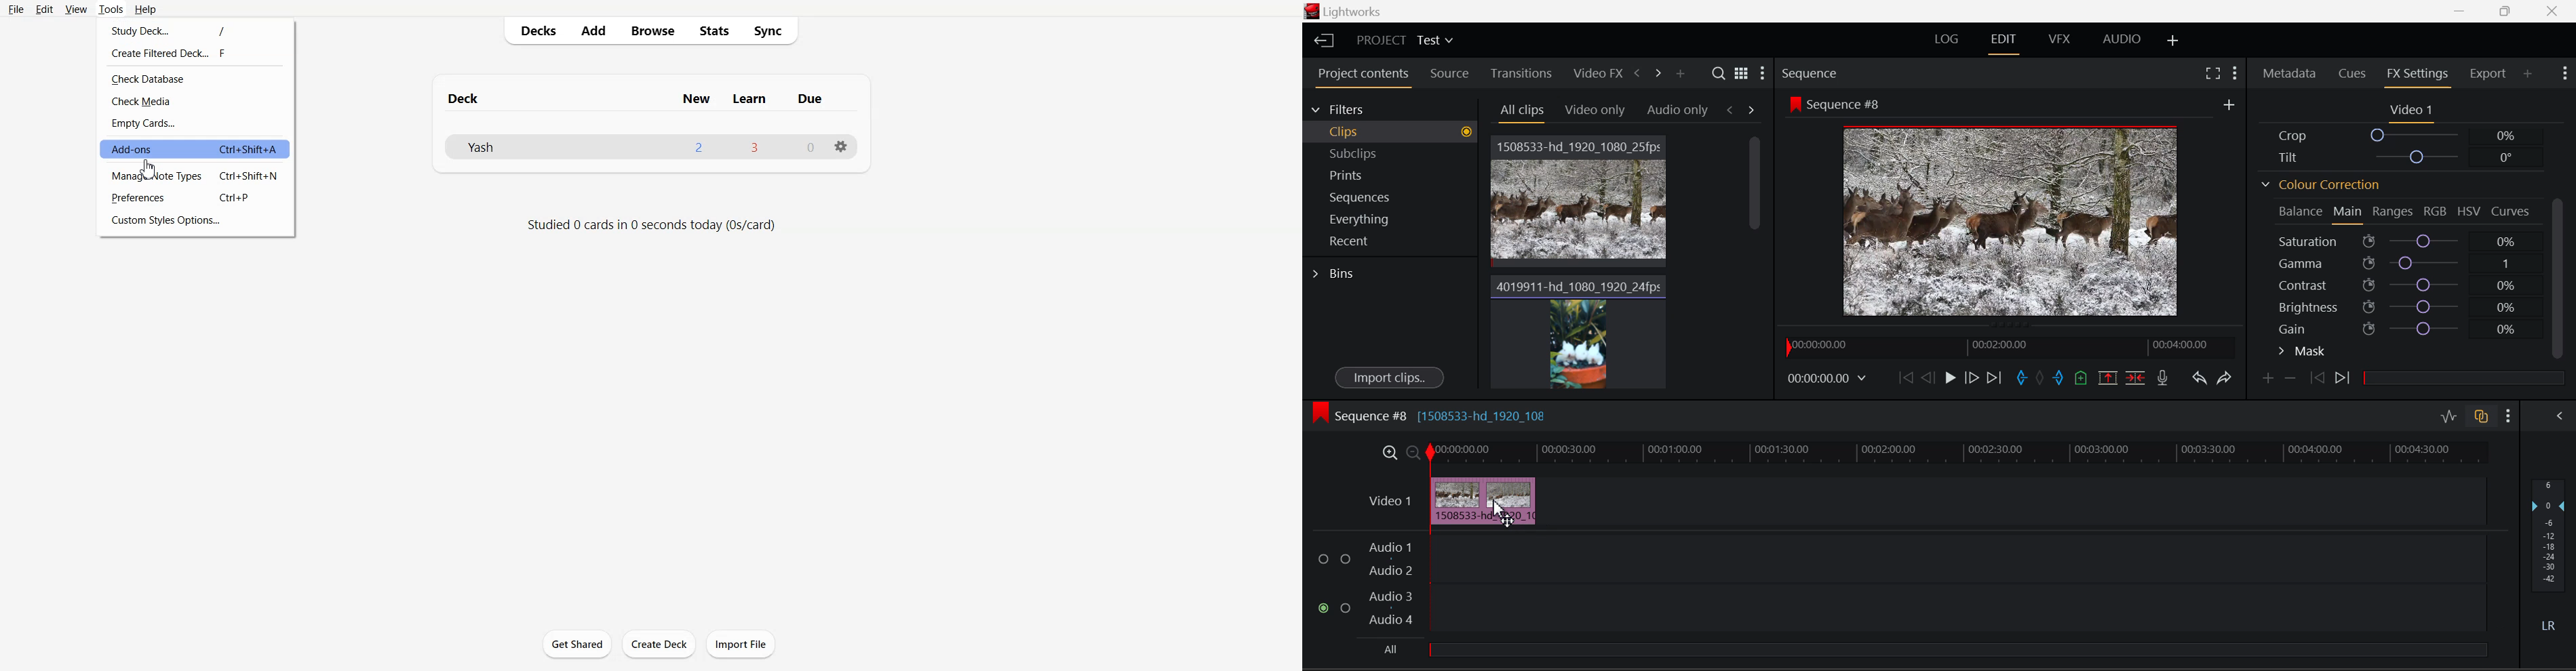 The width and height of the screenshot is (2576, 672). I want to click on New, so click(696, 98).